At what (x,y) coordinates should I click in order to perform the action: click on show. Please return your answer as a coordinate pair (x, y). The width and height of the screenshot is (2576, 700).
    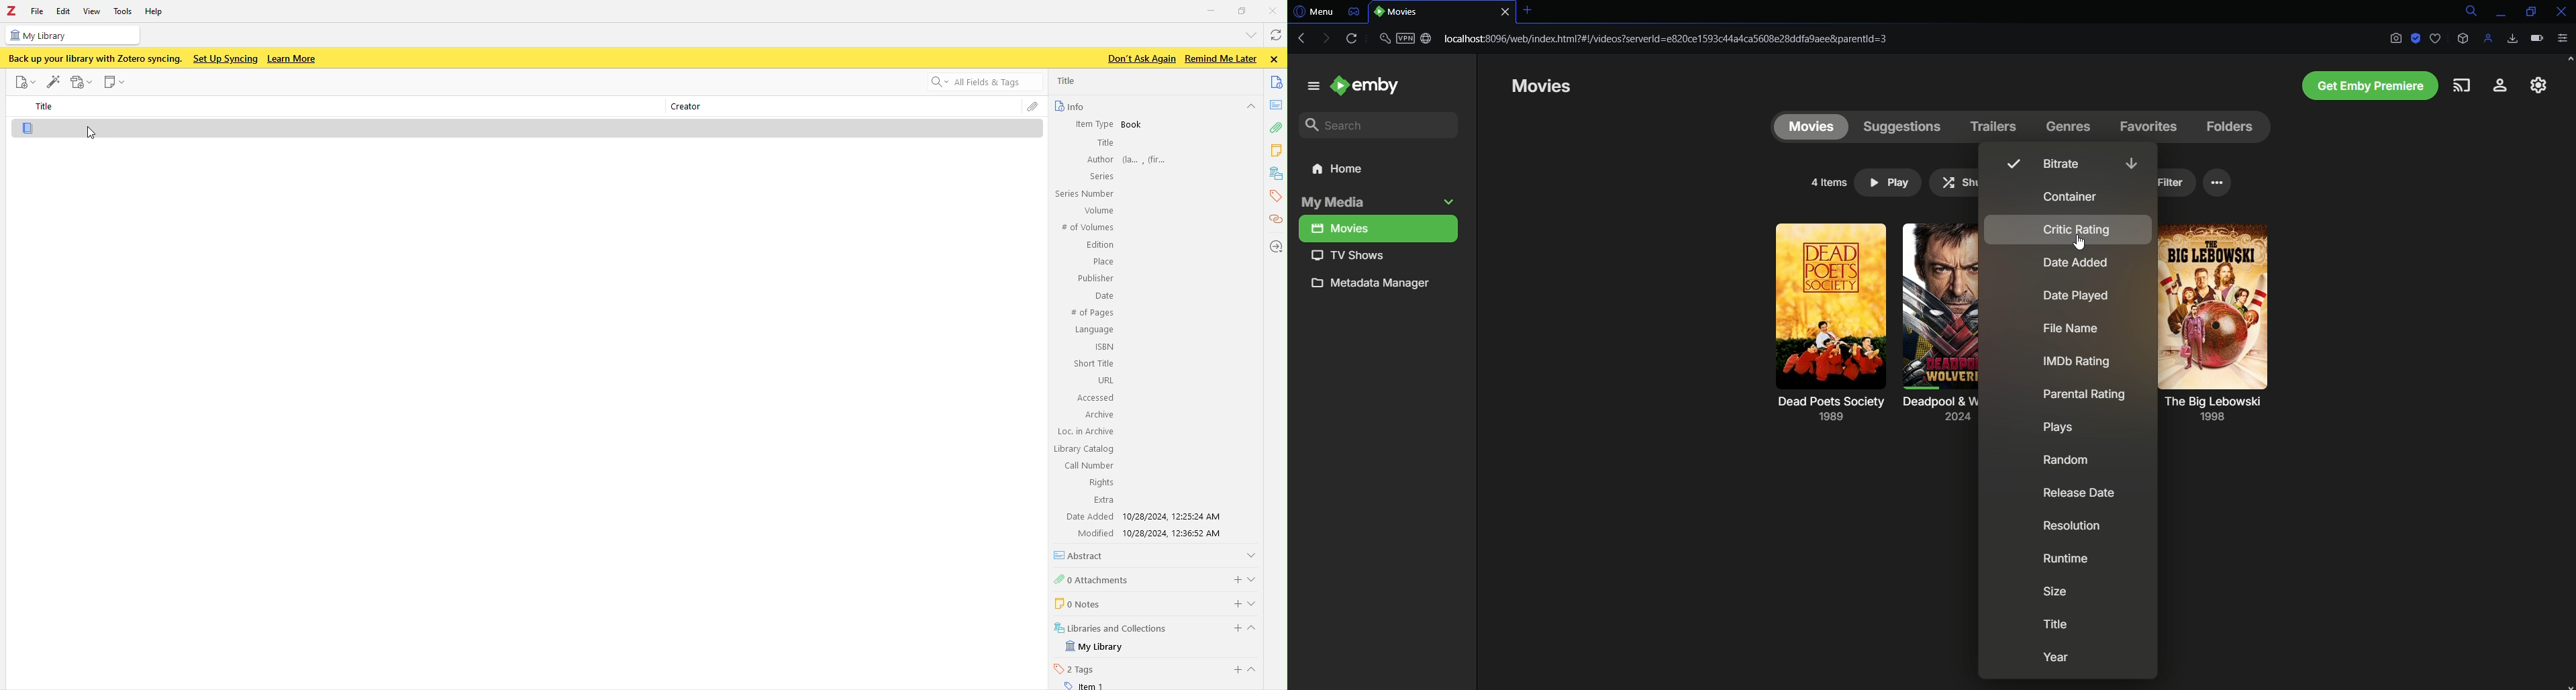
    Looking at the image, I should click on (1256, 603).